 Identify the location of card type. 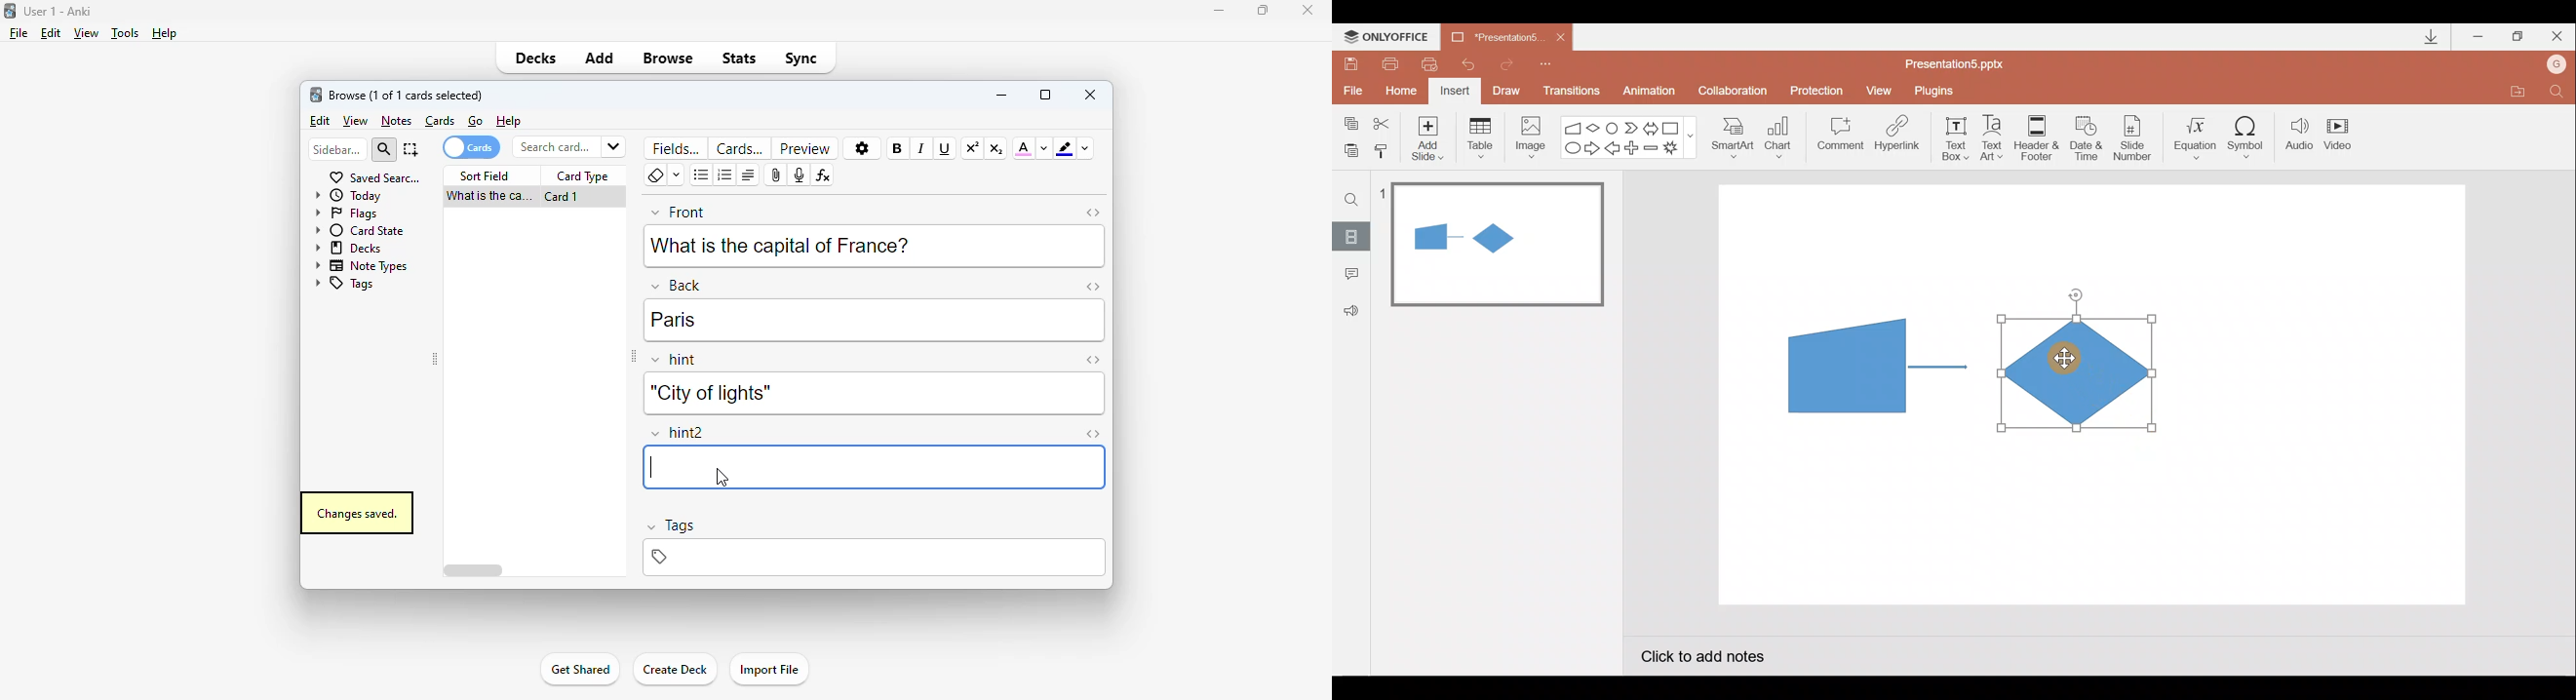
(583, 176).